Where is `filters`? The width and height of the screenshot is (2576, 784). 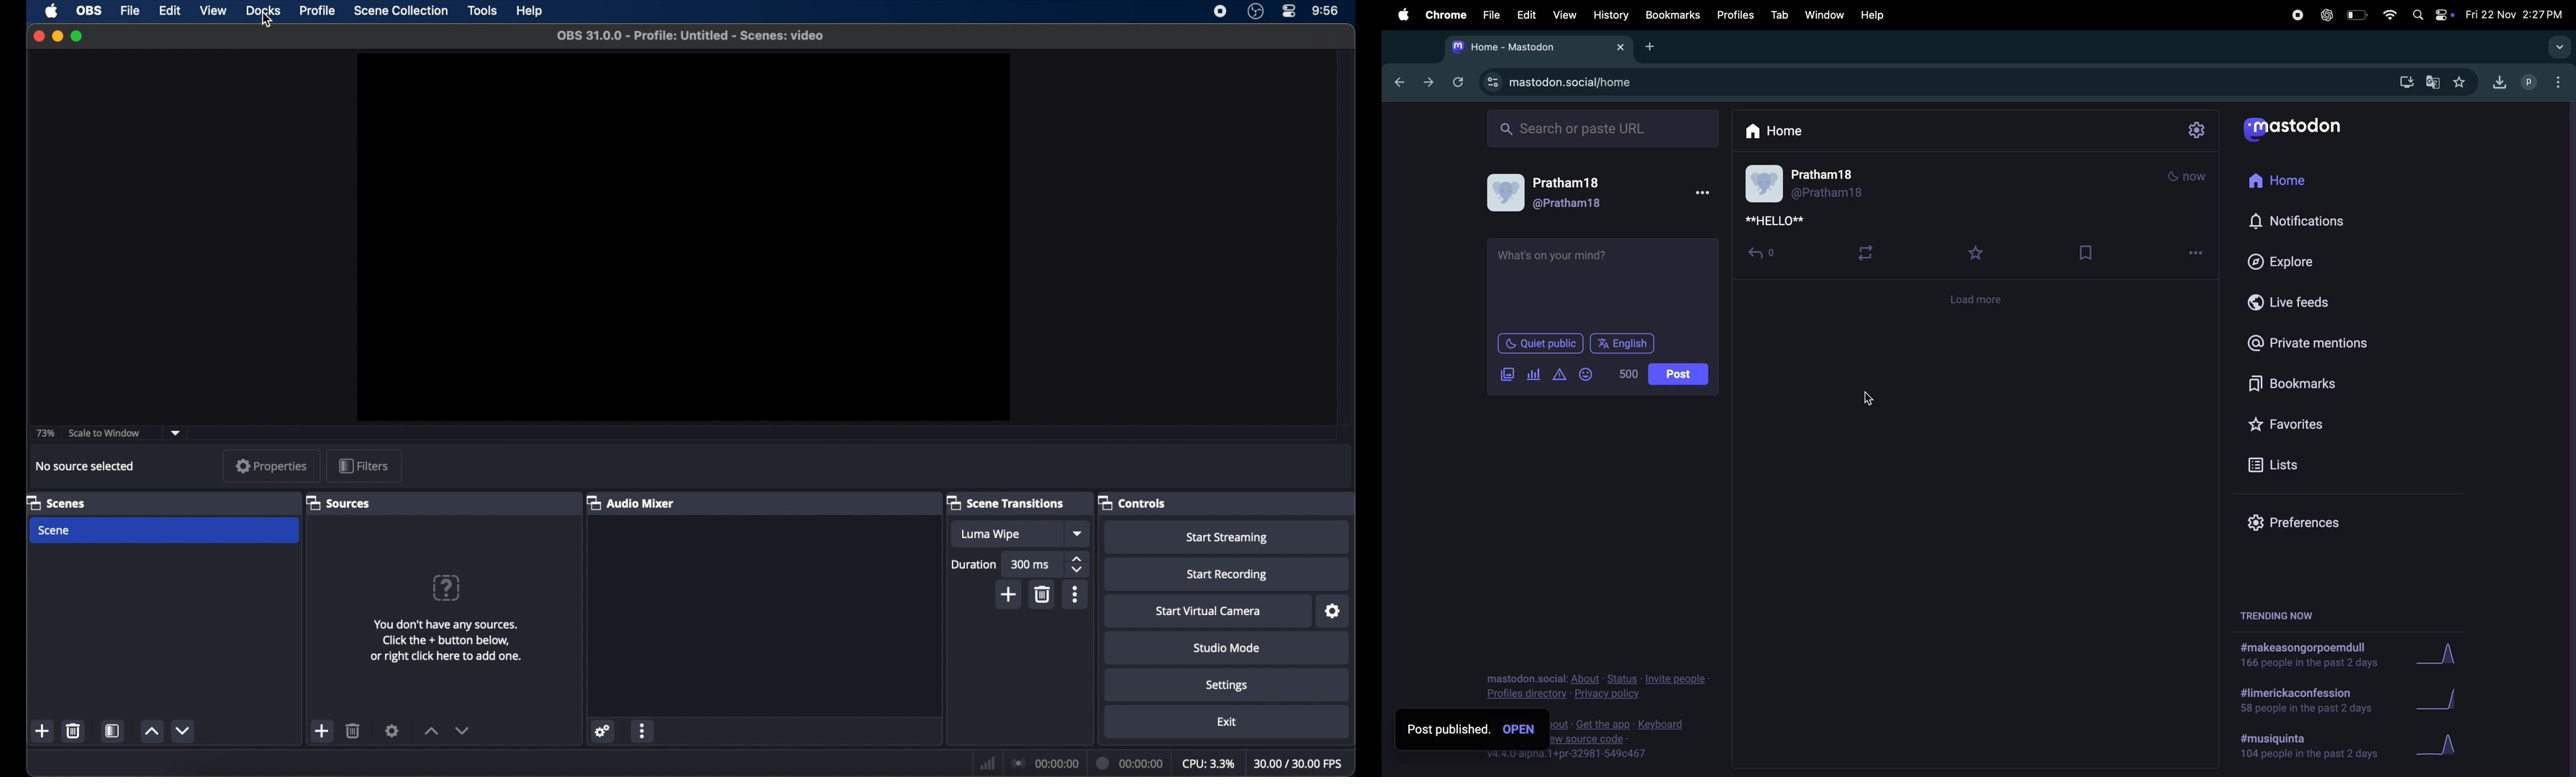
filters is located at coordinates (364, 466).